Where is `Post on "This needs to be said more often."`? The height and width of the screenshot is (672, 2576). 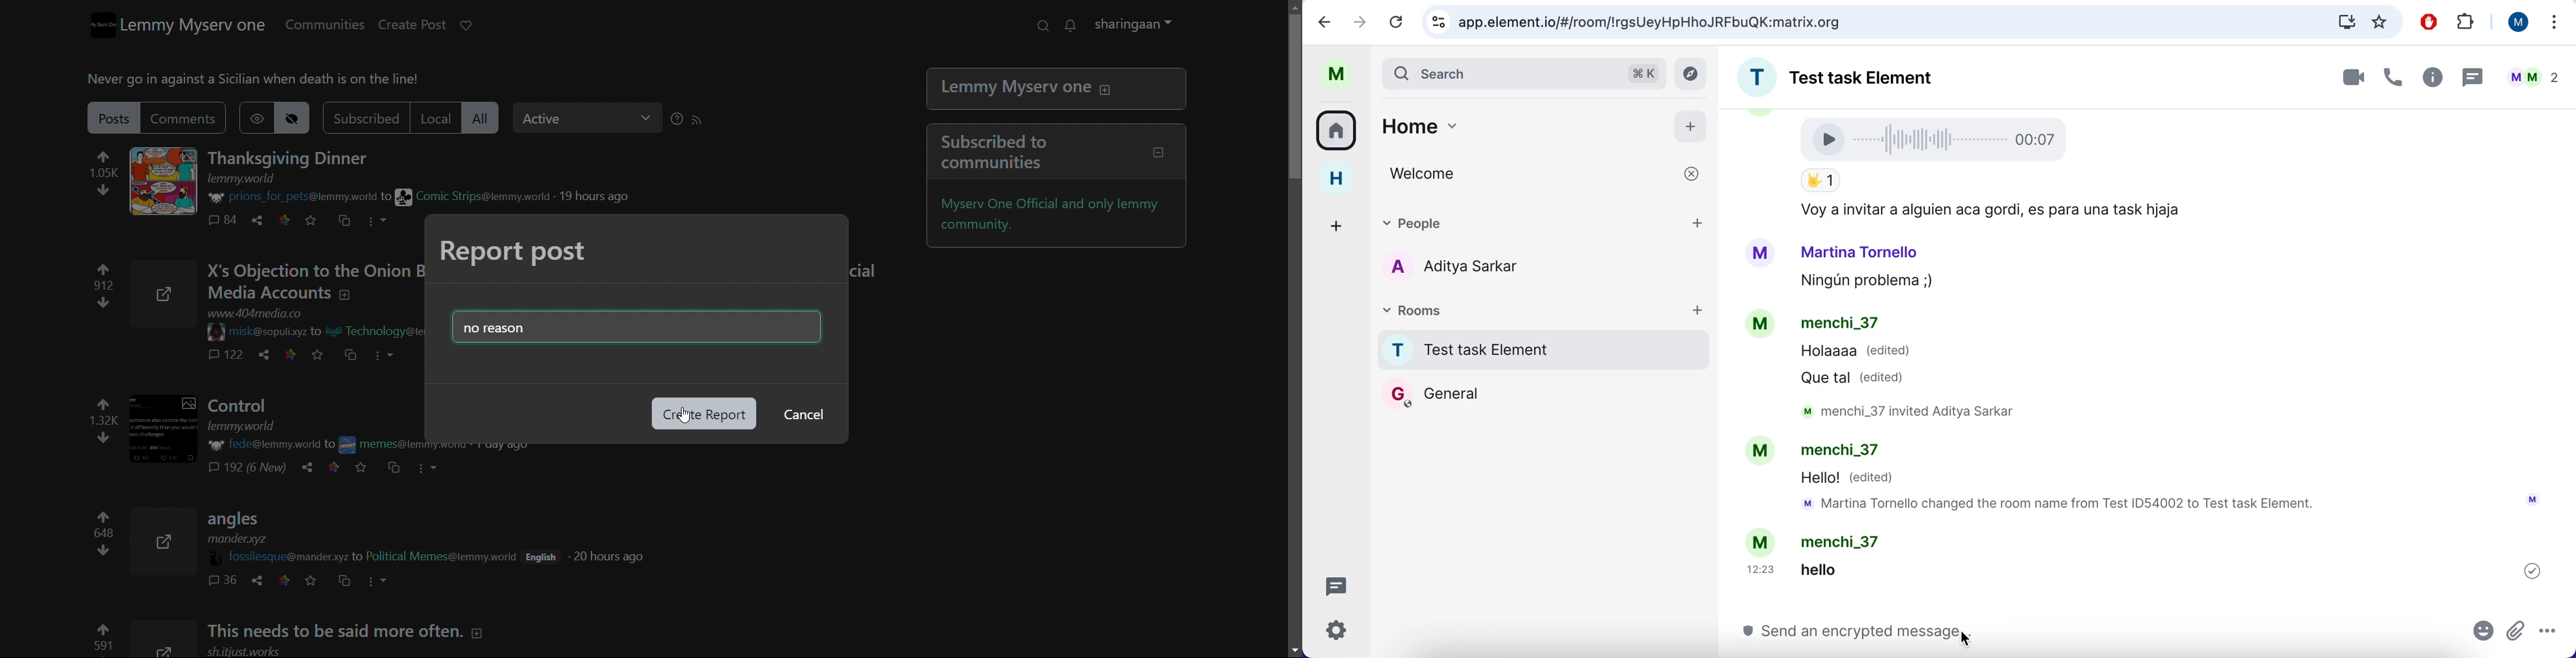
Post on "This needs to be said more often." is located at coordinates (364, 631).